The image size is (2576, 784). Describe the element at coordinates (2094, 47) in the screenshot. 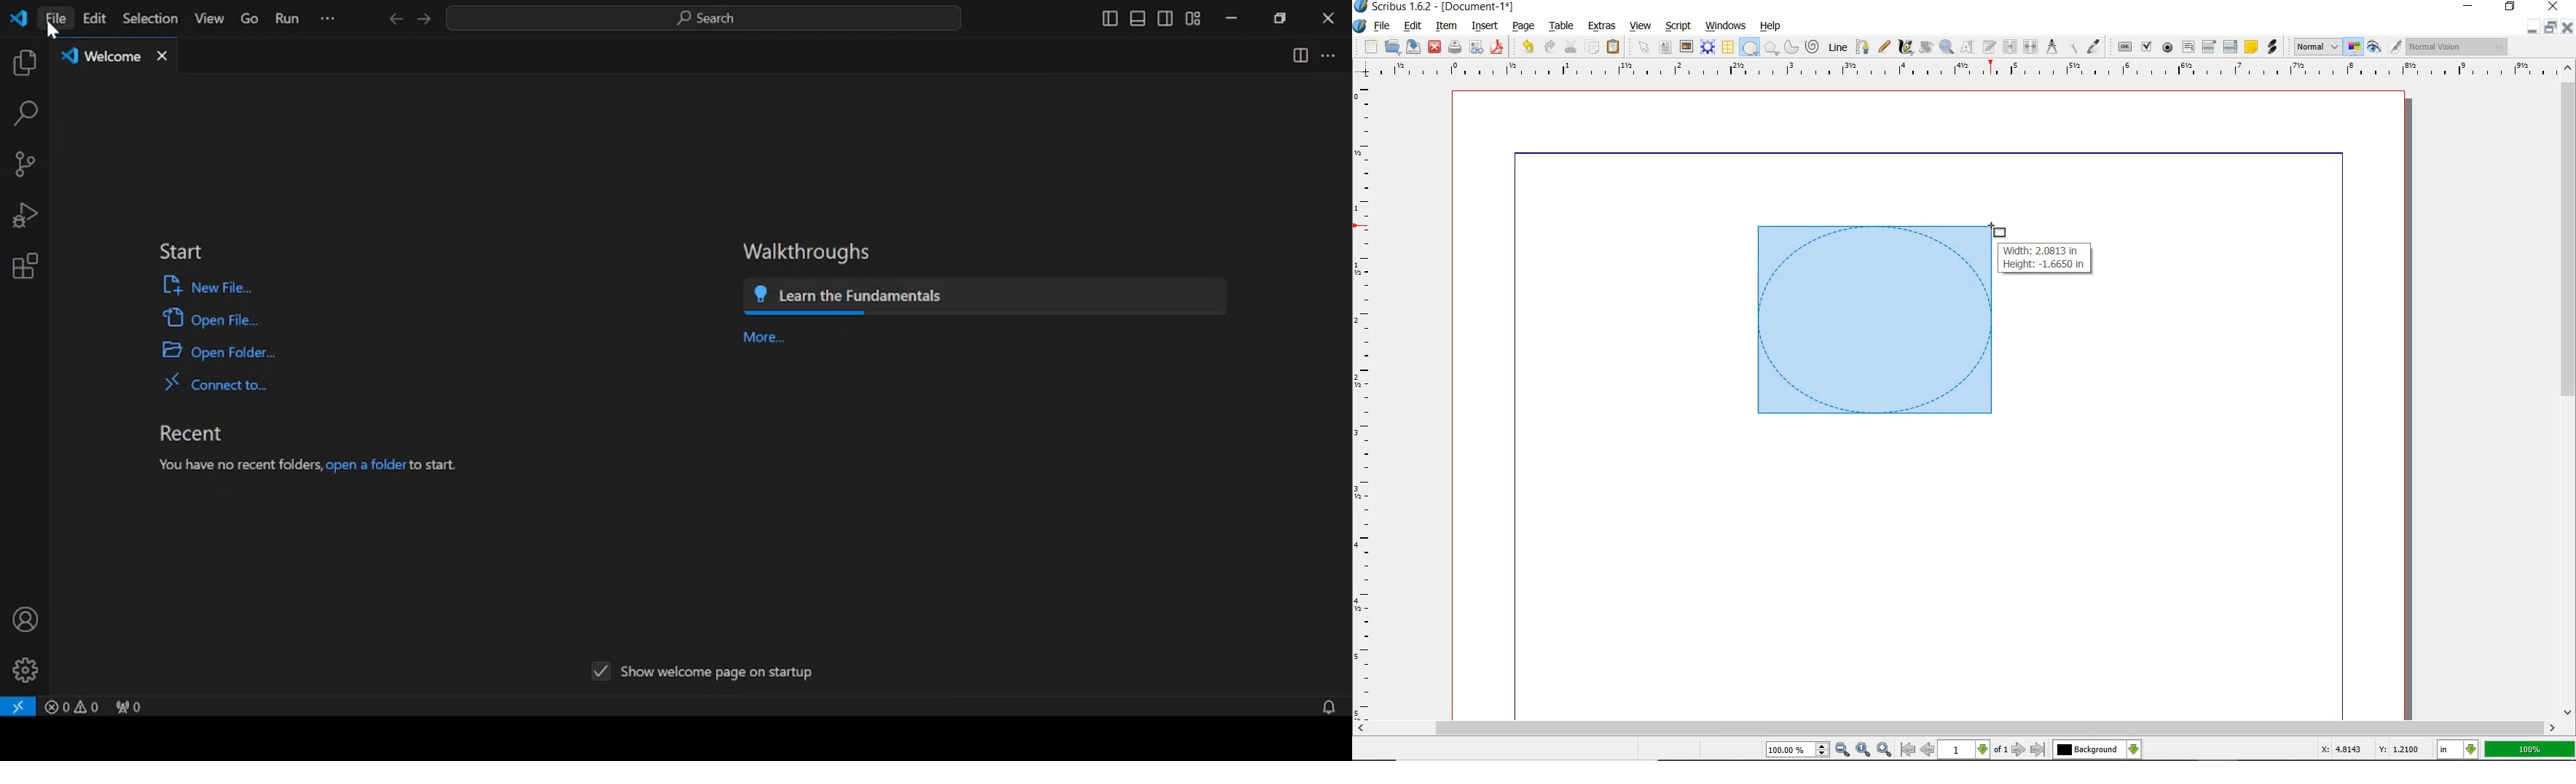

I see `EYE DROPPER` at that location.